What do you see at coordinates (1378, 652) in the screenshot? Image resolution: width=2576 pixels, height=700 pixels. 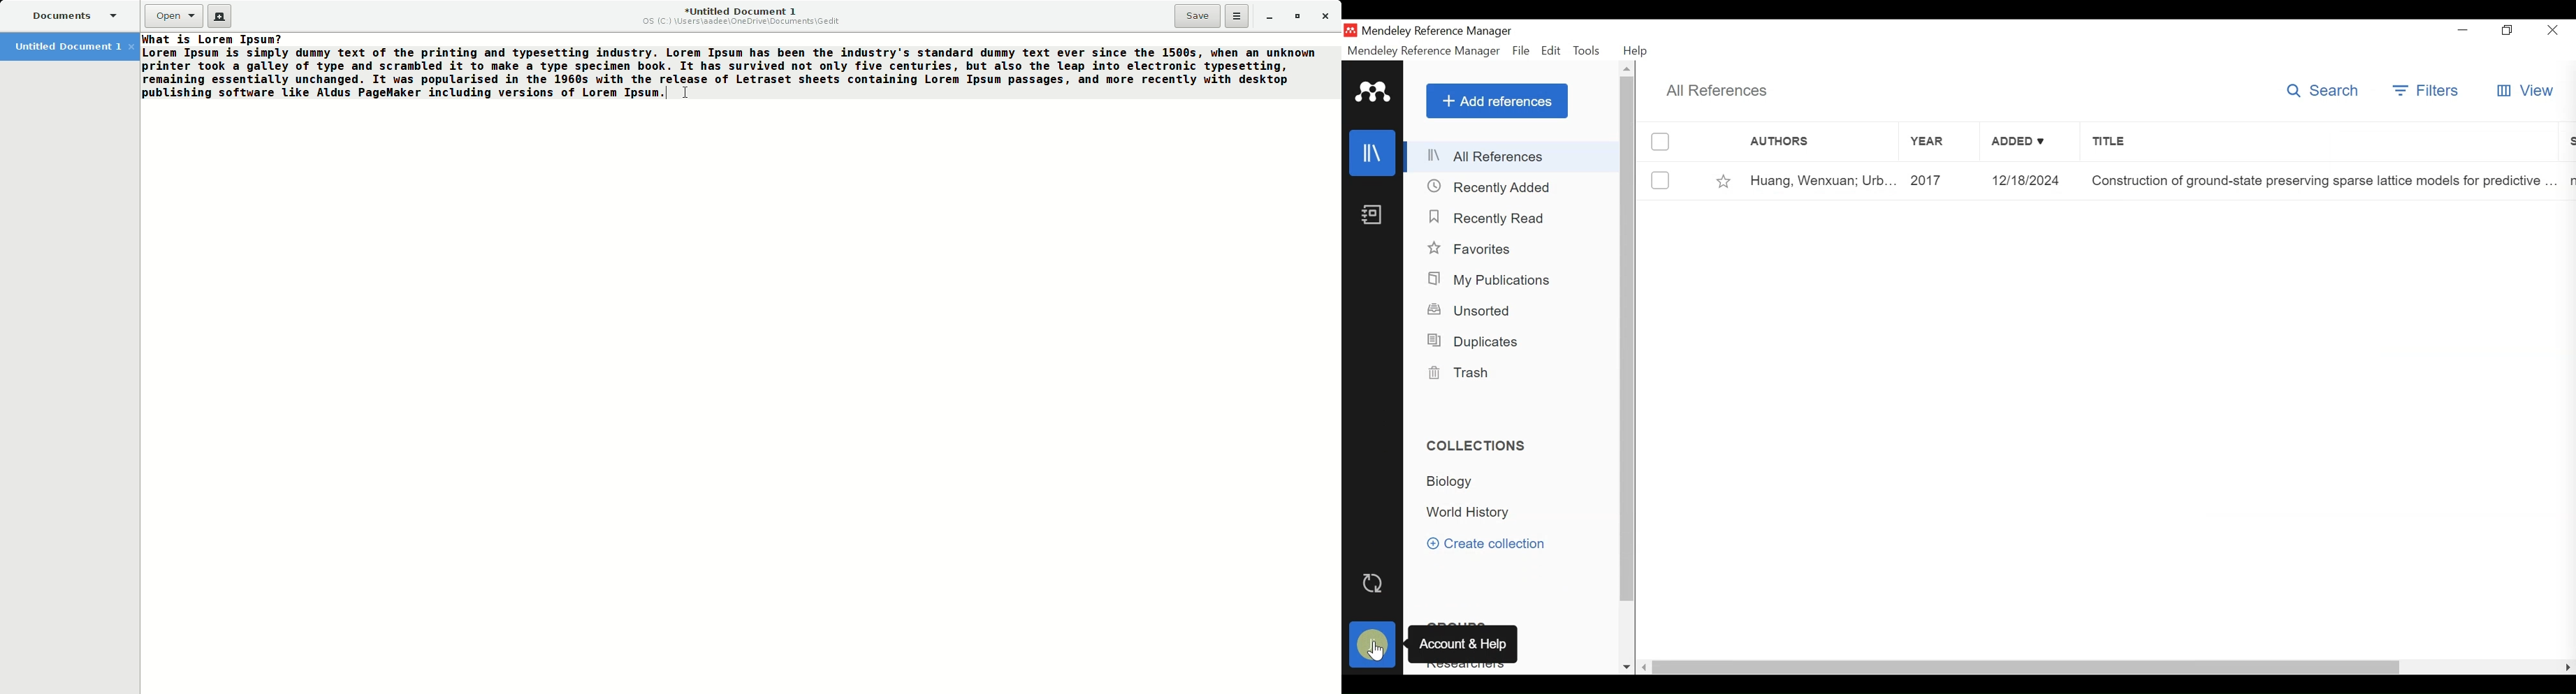 I see `cursor` at bounding box center [1378, 652].